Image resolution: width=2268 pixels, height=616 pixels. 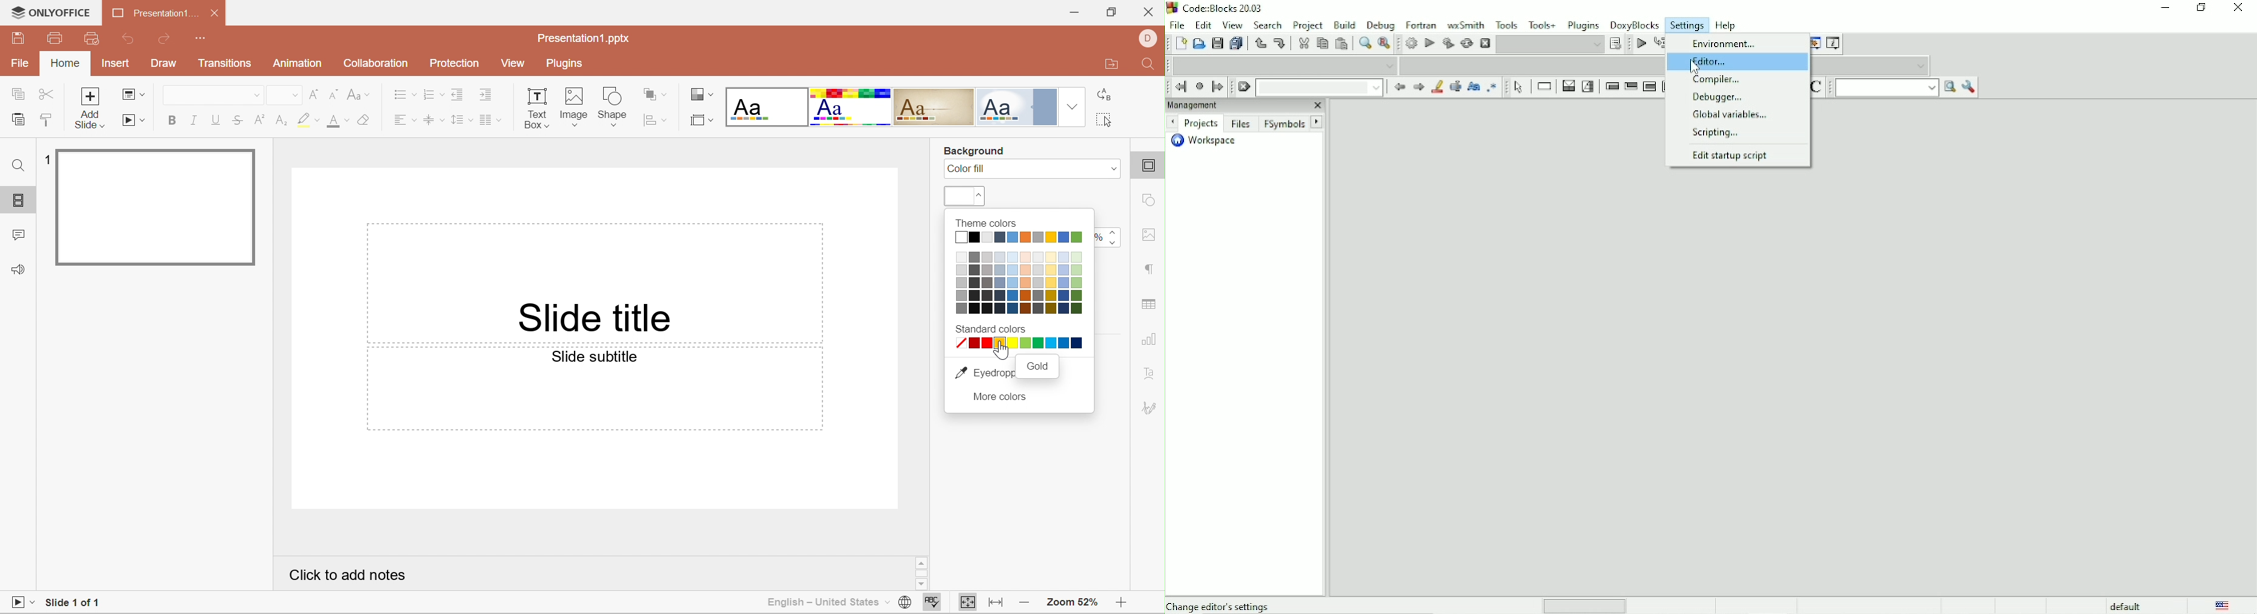 I want to click on color selection, so click(x=967, y=196).